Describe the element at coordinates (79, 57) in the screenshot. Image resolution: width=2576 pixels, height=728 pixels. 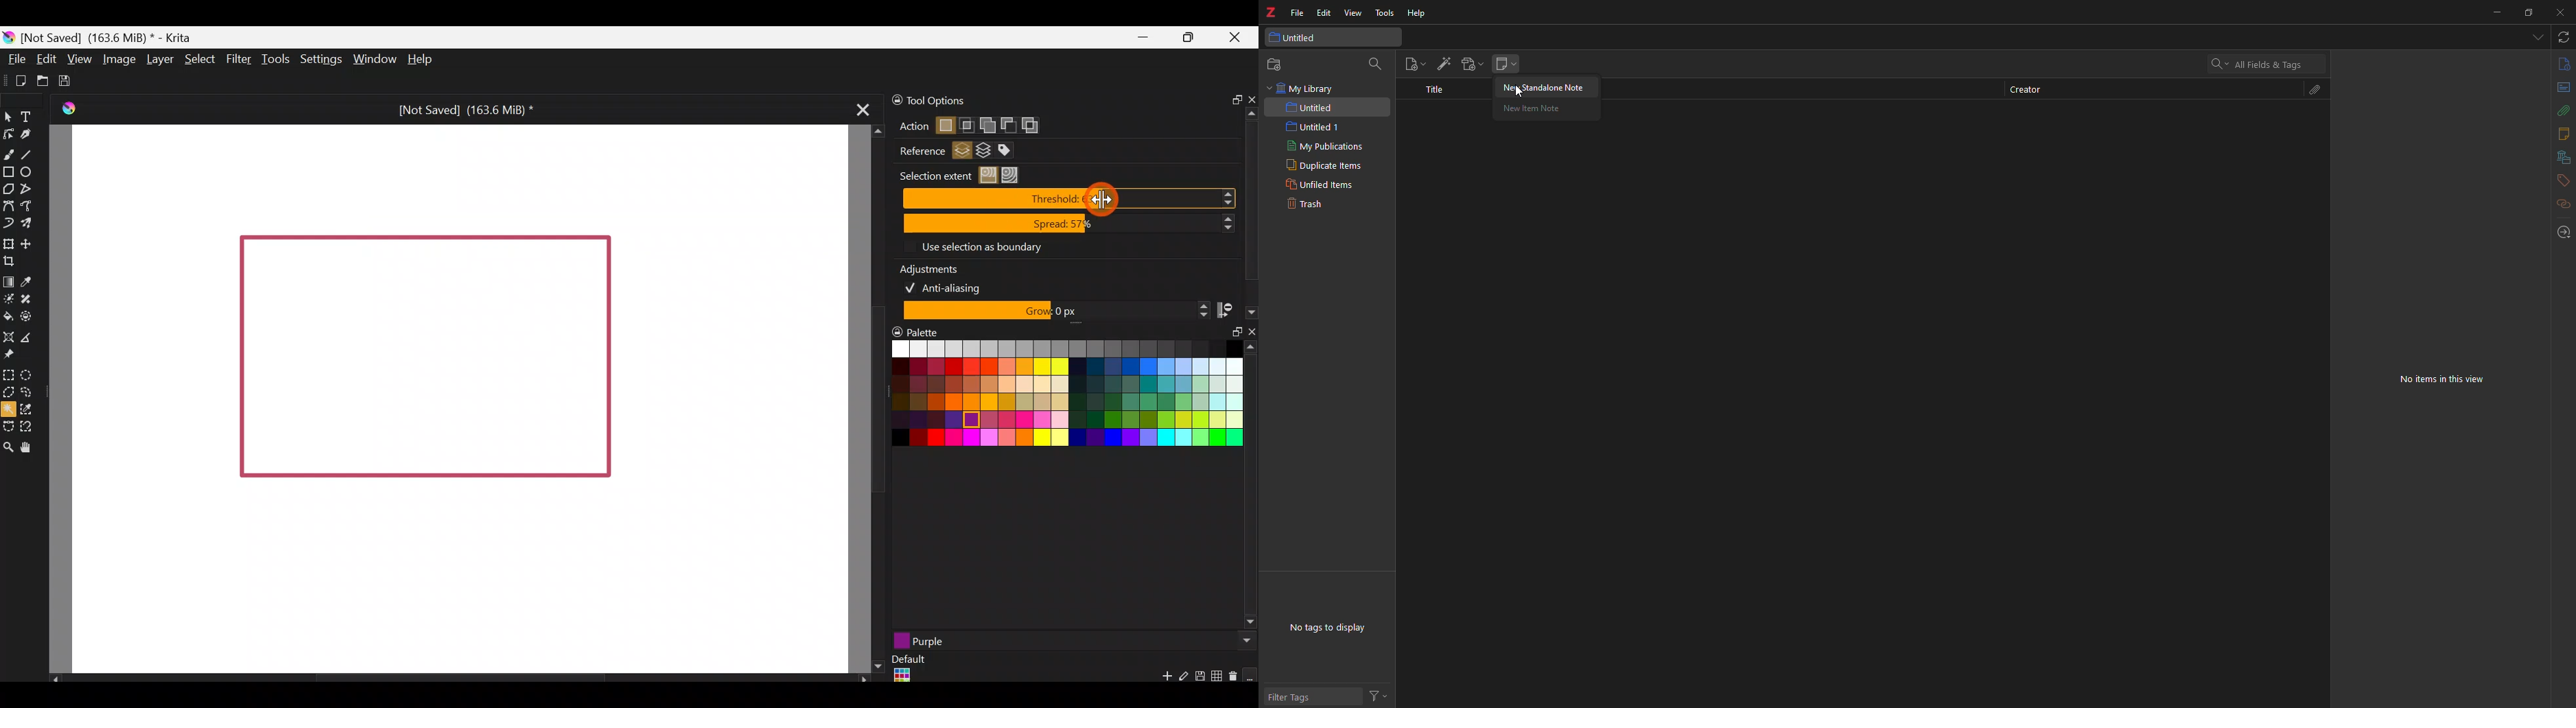
I see `View` at that location.